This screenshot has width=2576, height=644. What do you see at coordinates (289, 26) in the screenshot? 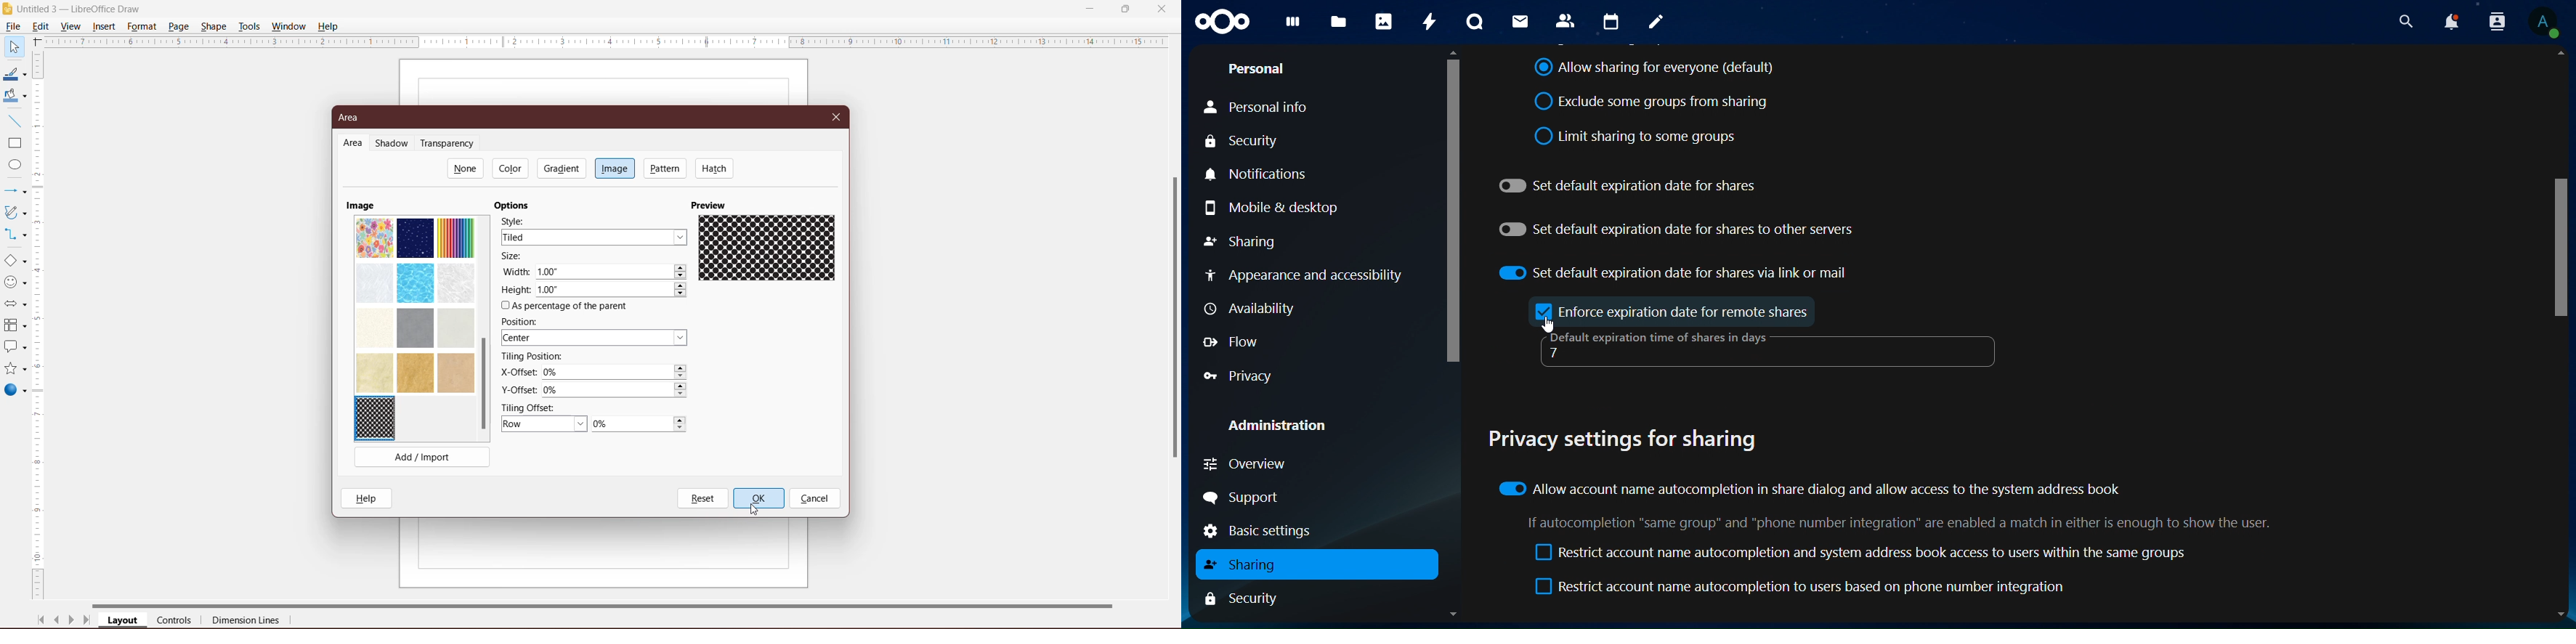
I see `Window` at bounding box center [289, 26].